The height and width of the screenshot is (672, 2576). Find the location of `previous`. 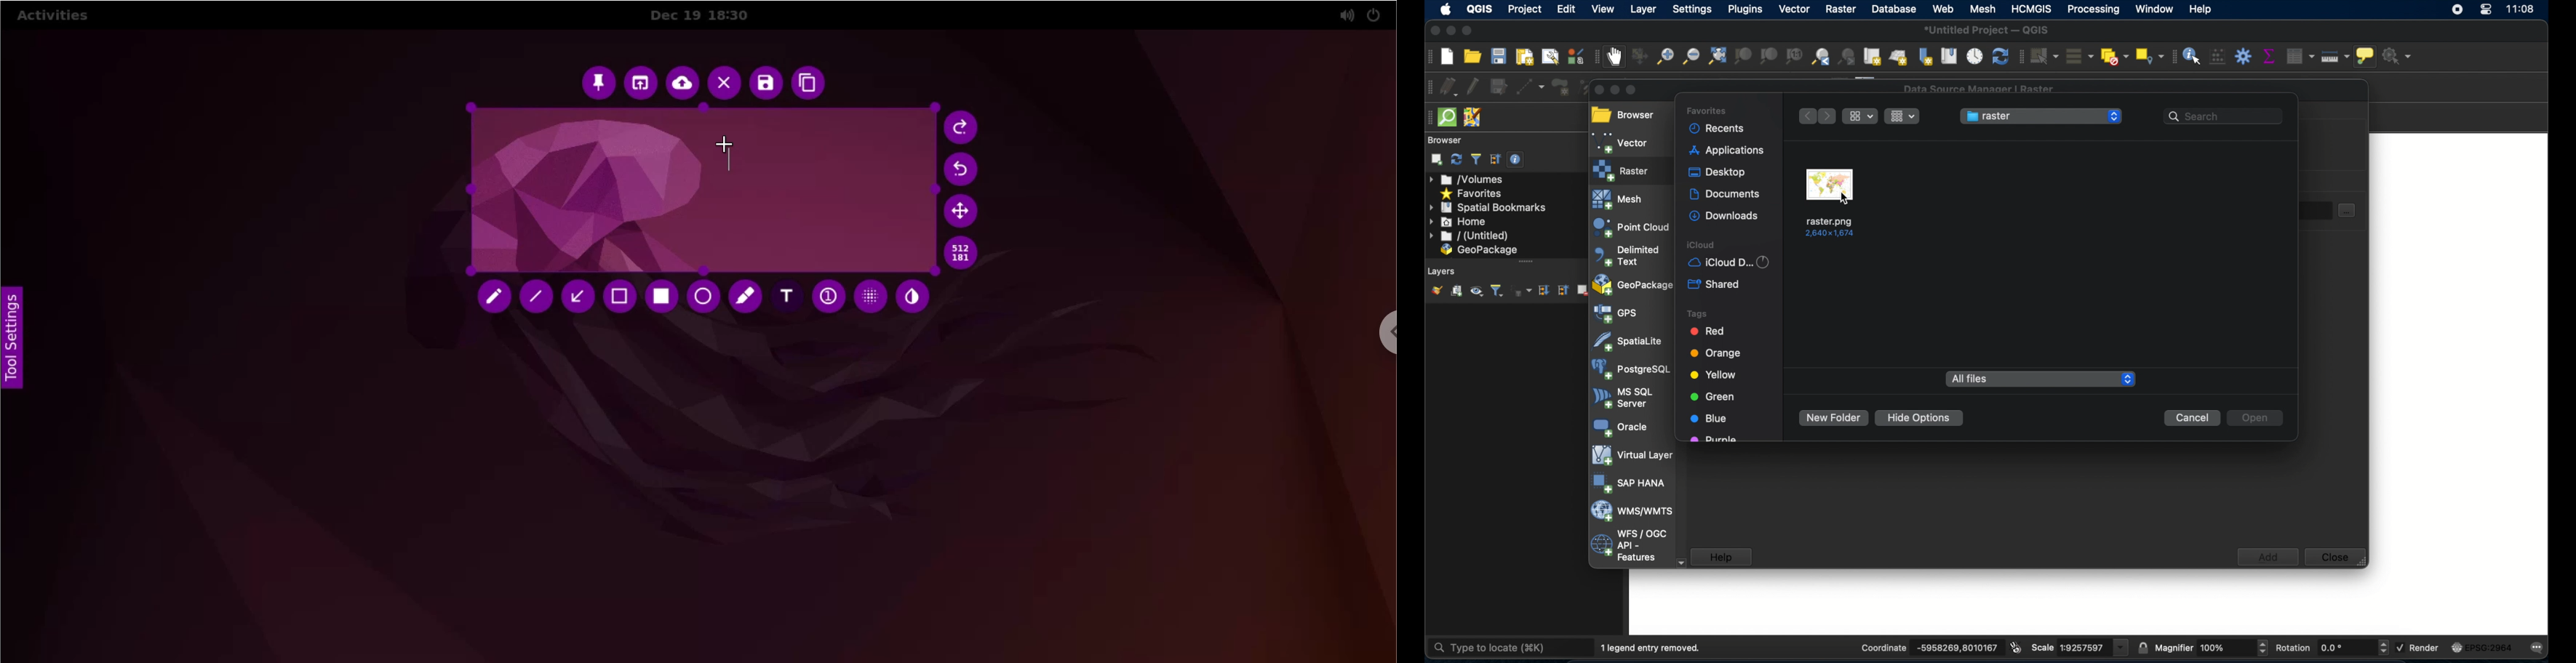

previous is located at coordinates (1807, 115).